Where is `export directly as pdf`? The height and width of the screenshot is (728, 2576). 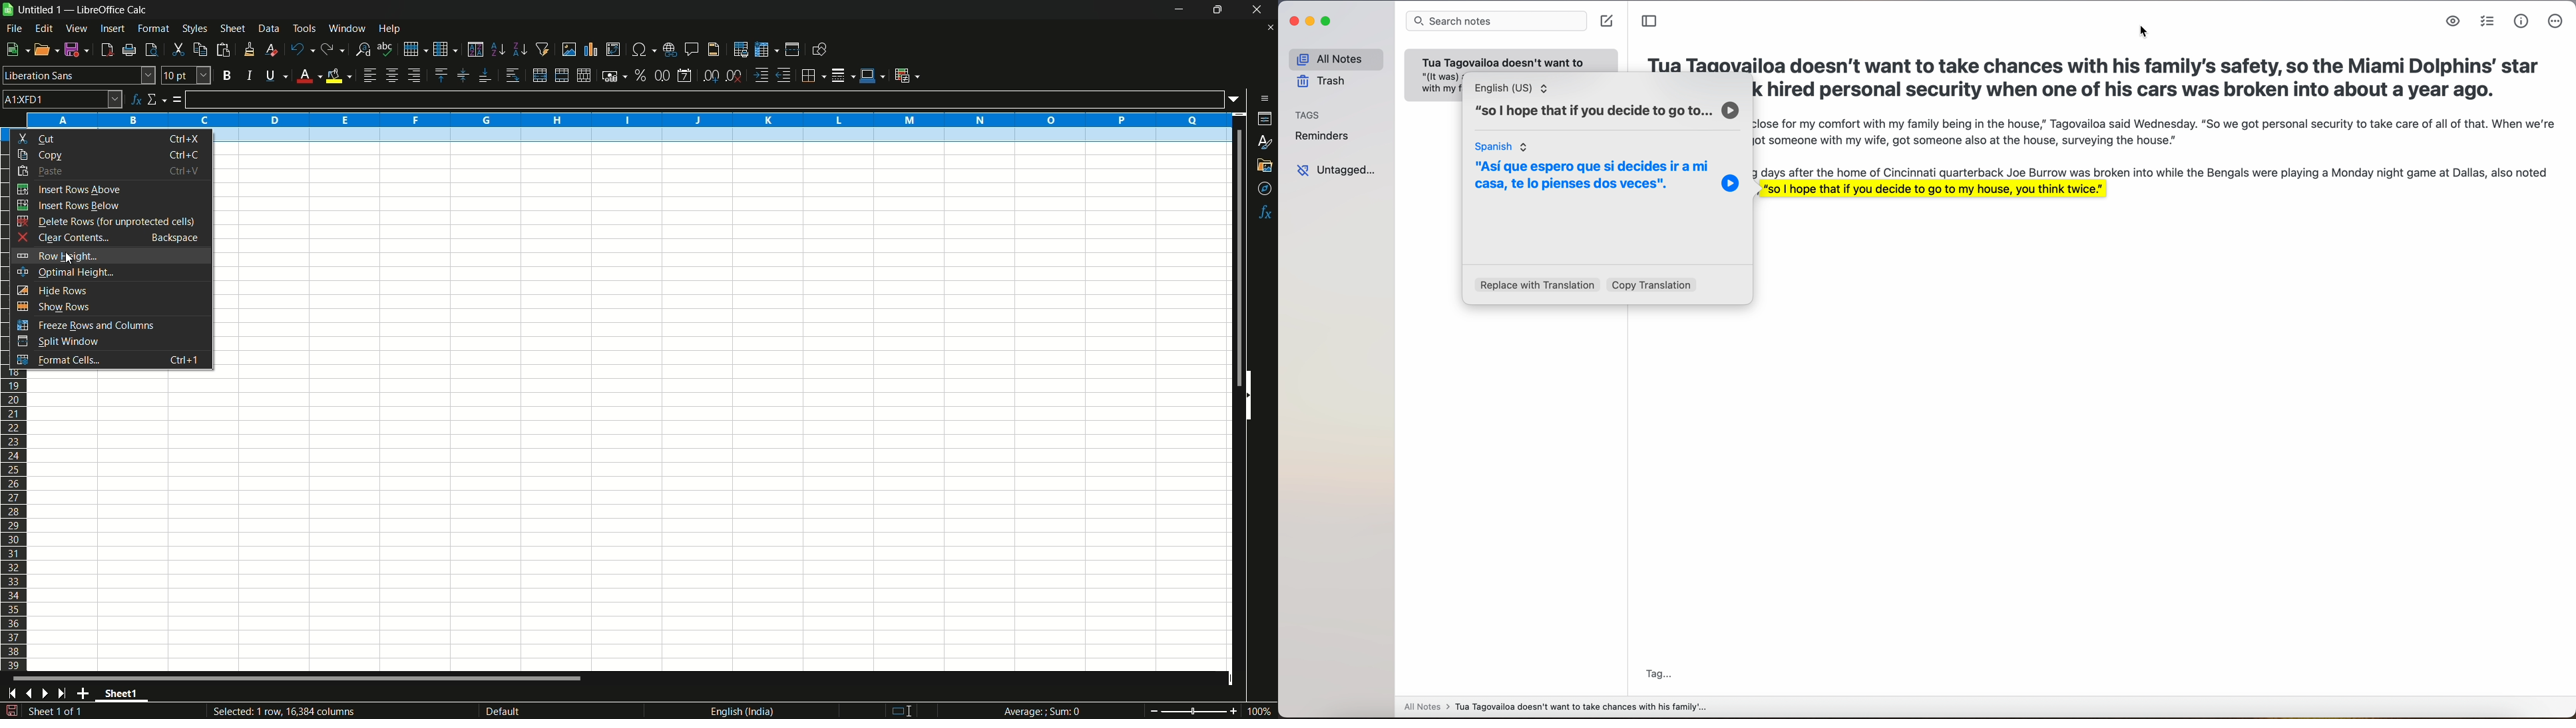 export directly as pdf is located at coordinates (107, 50).